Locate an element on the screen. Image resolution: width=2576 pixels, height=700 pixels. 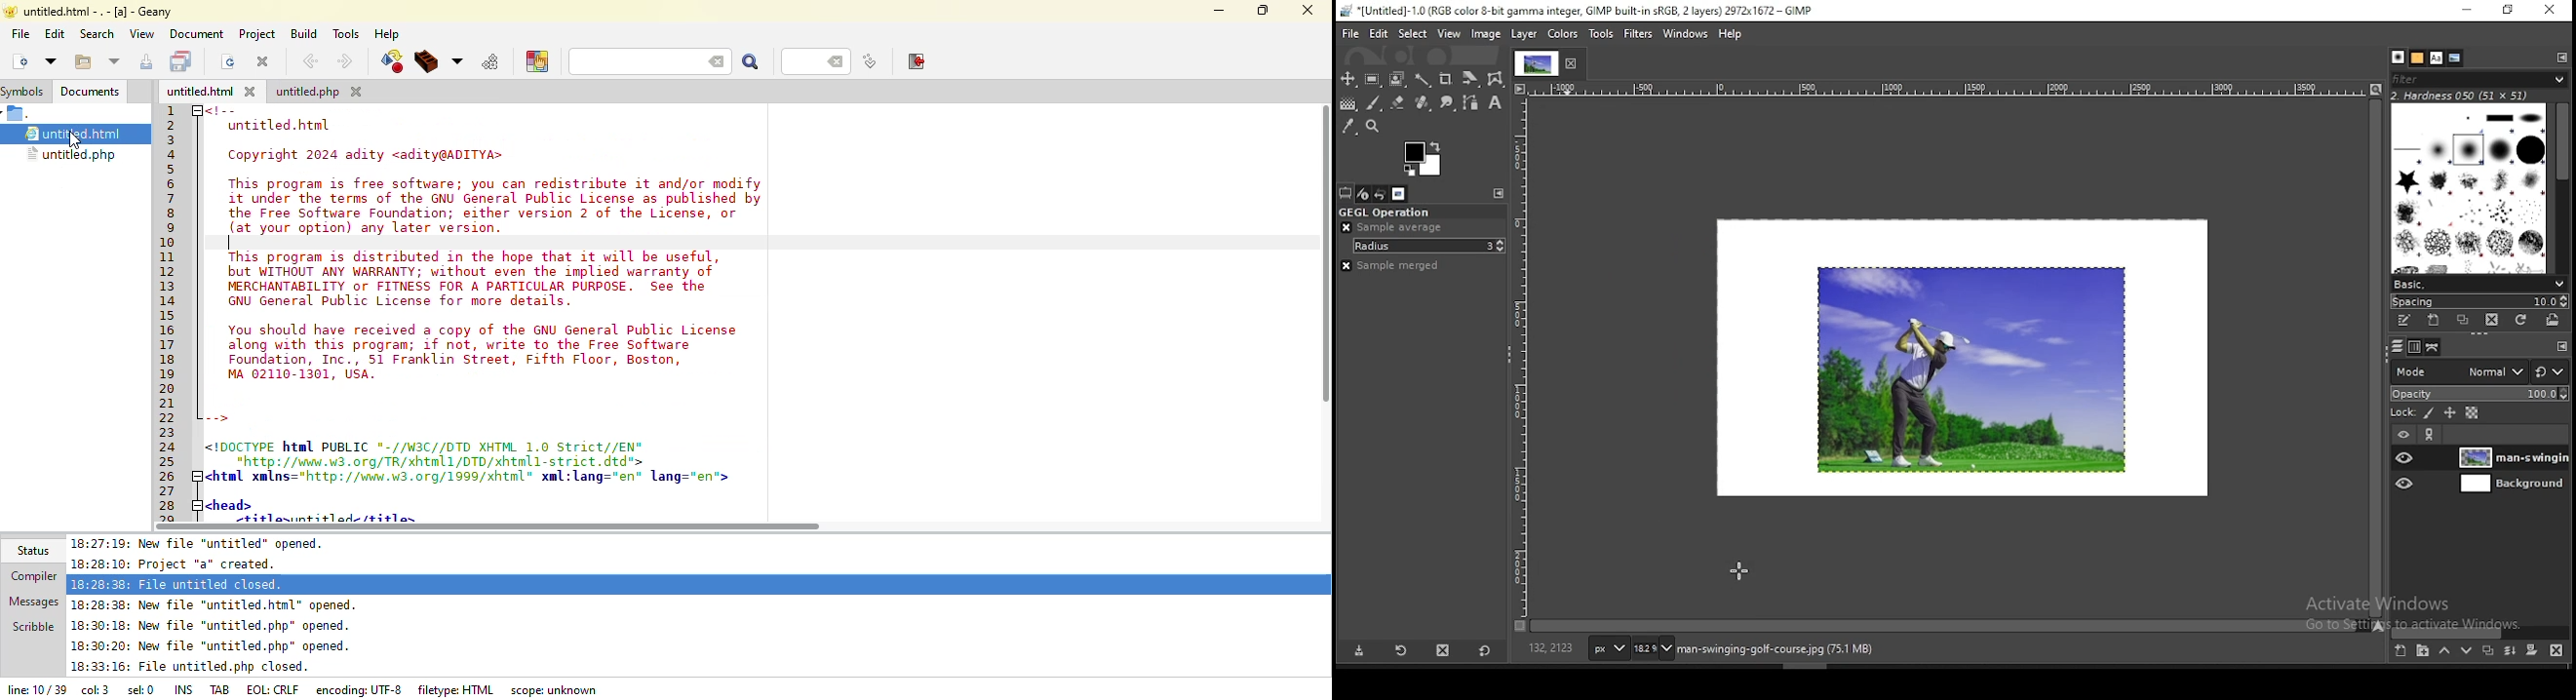
GEGL operation is located at coordinates (1412, 210).